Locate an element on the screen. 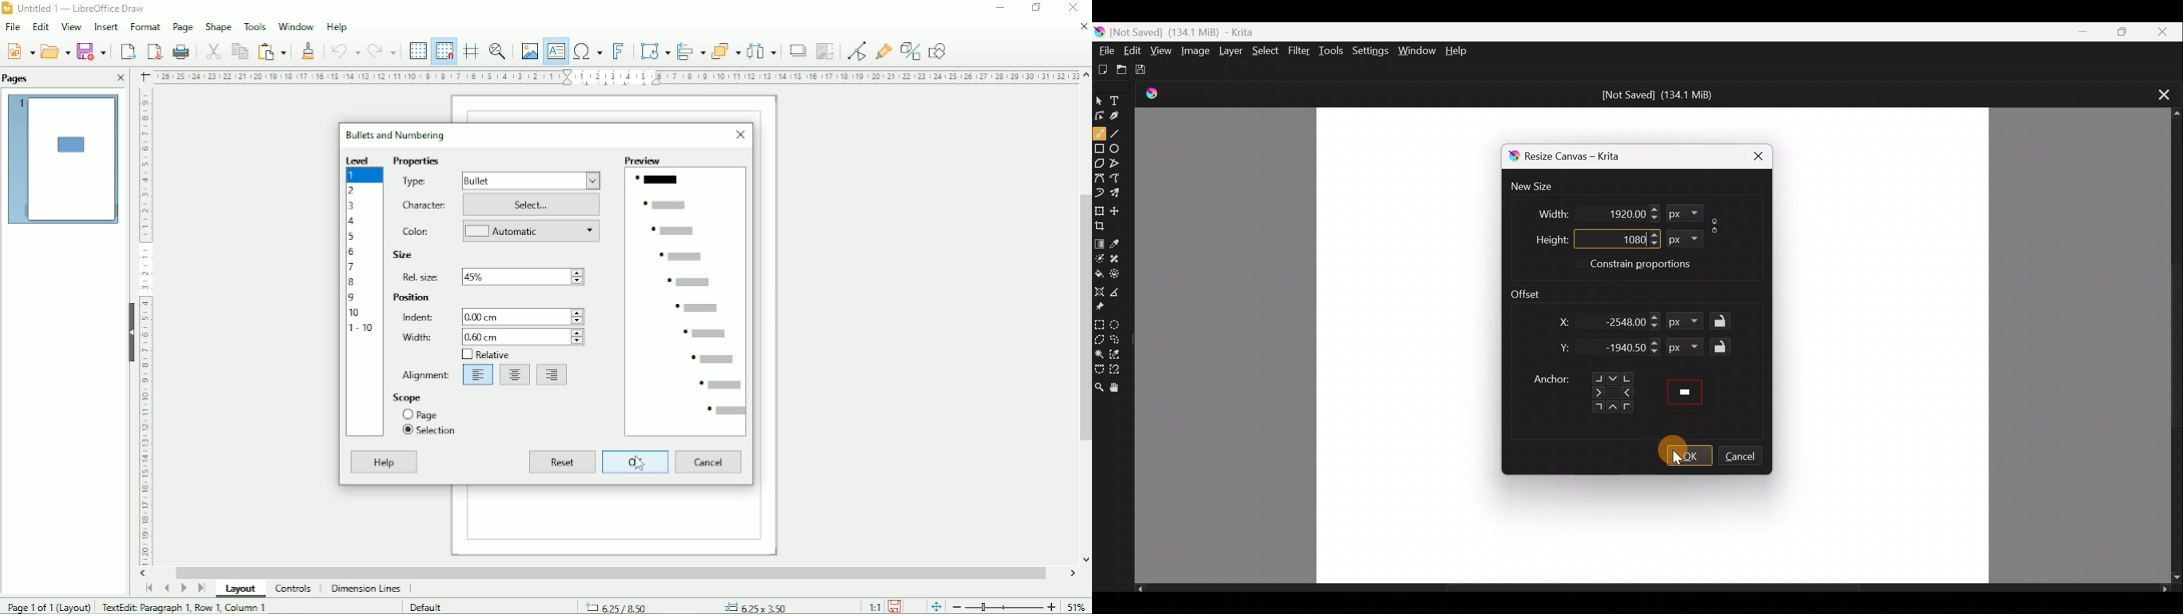 This screenshot has height=616, width=2184. Rel. size is located at coordinates (422, 276).